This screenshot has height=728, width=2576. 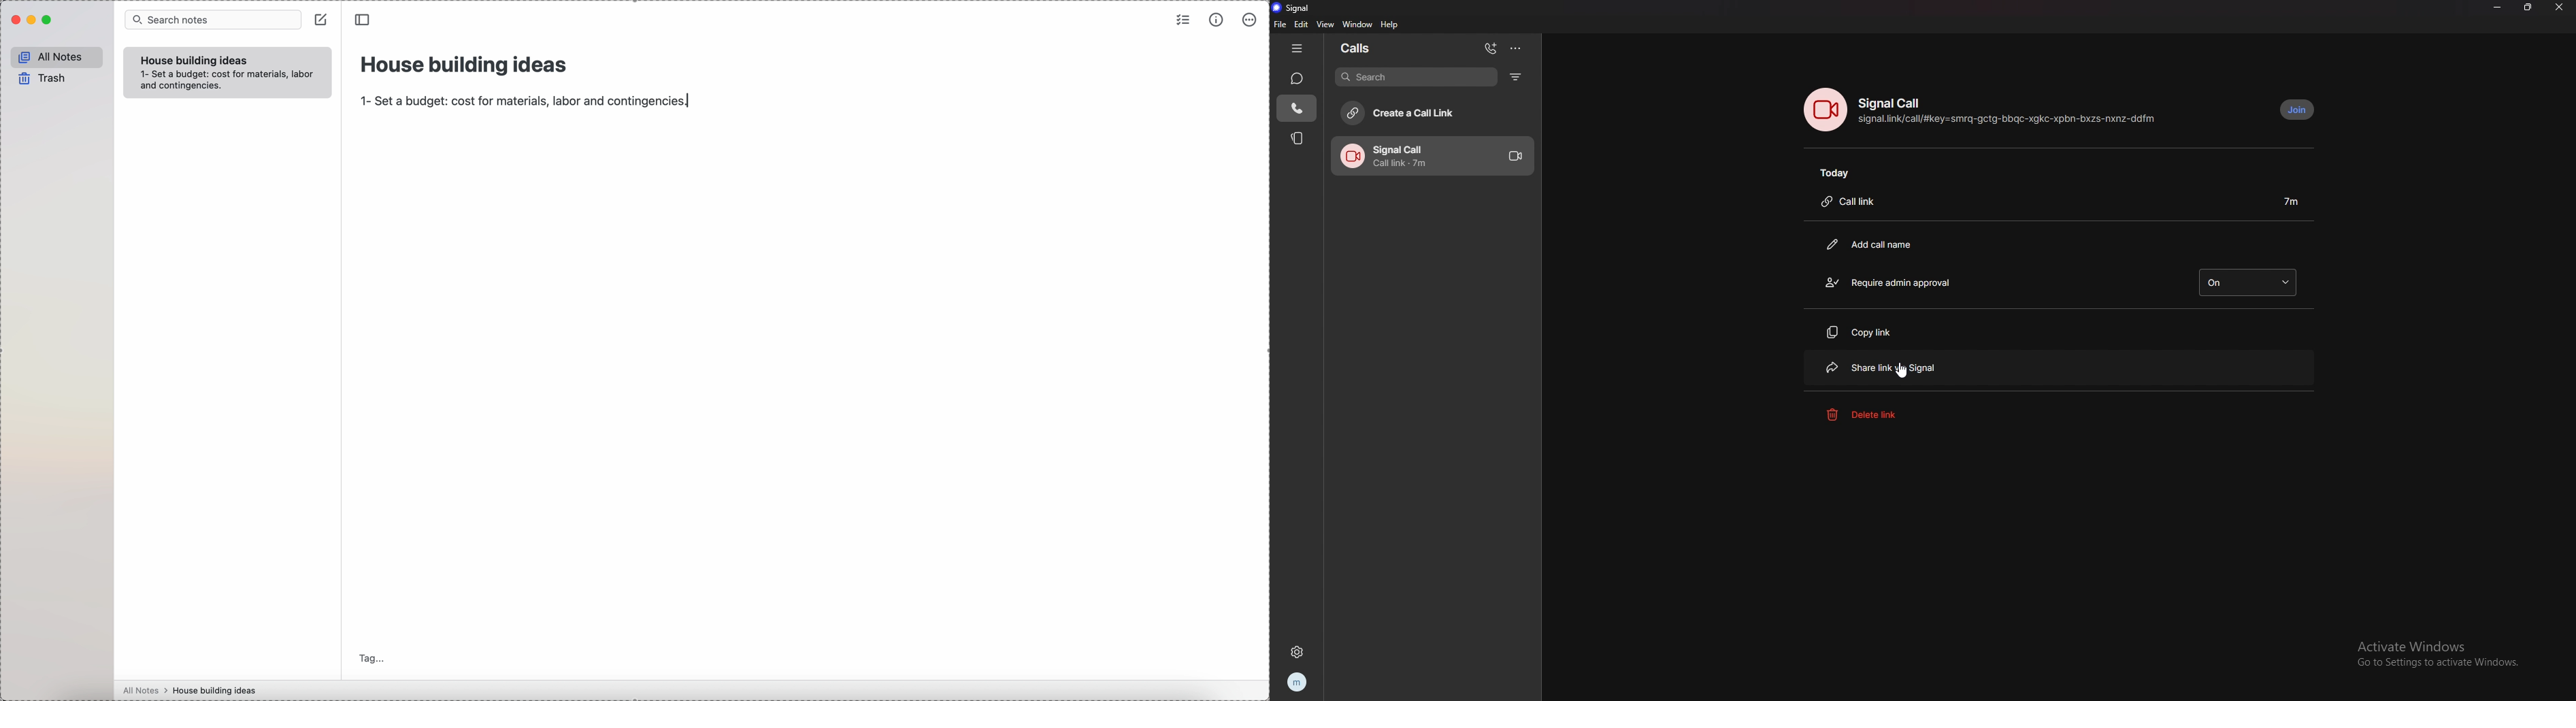 I want to click on trash, so click(x=40, y=79).